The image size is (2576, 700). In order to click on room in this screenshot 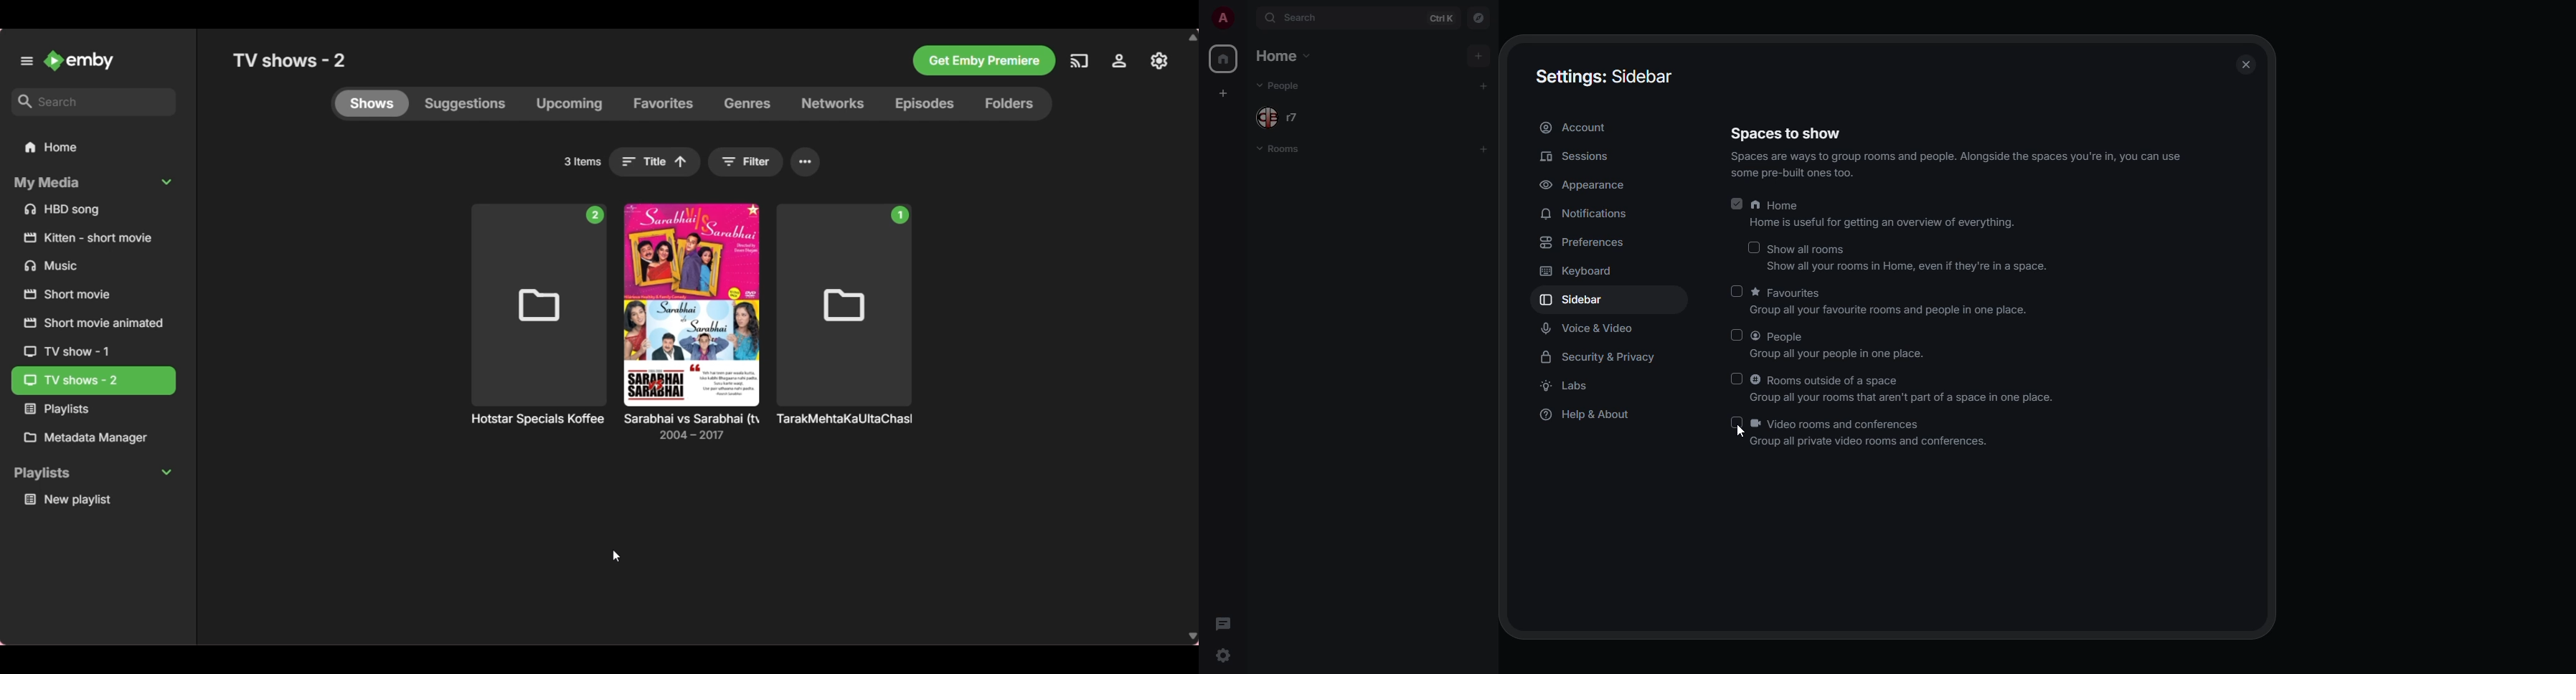, I will do `click(1279, 148)`.